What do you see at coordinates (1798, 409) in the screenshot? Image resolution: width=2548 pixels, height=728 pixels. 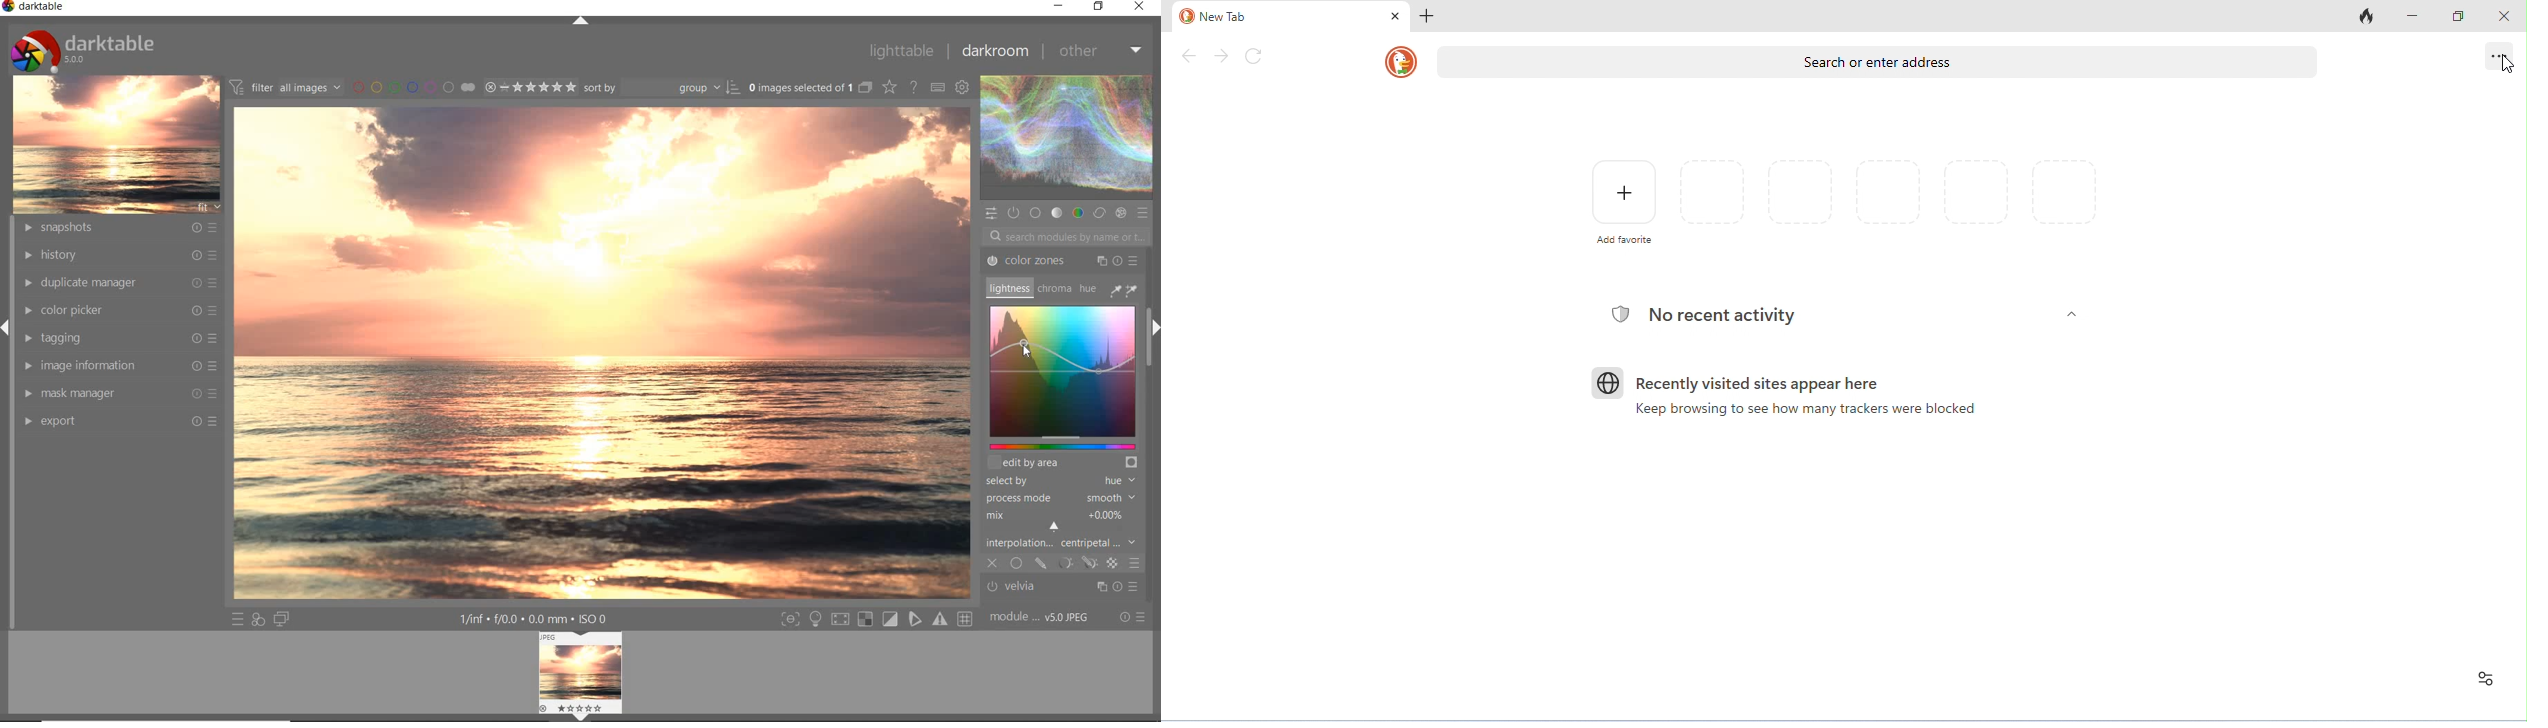 I see `keep browsing to see how many trackers were blocked` at bounding box center [1798, 409].